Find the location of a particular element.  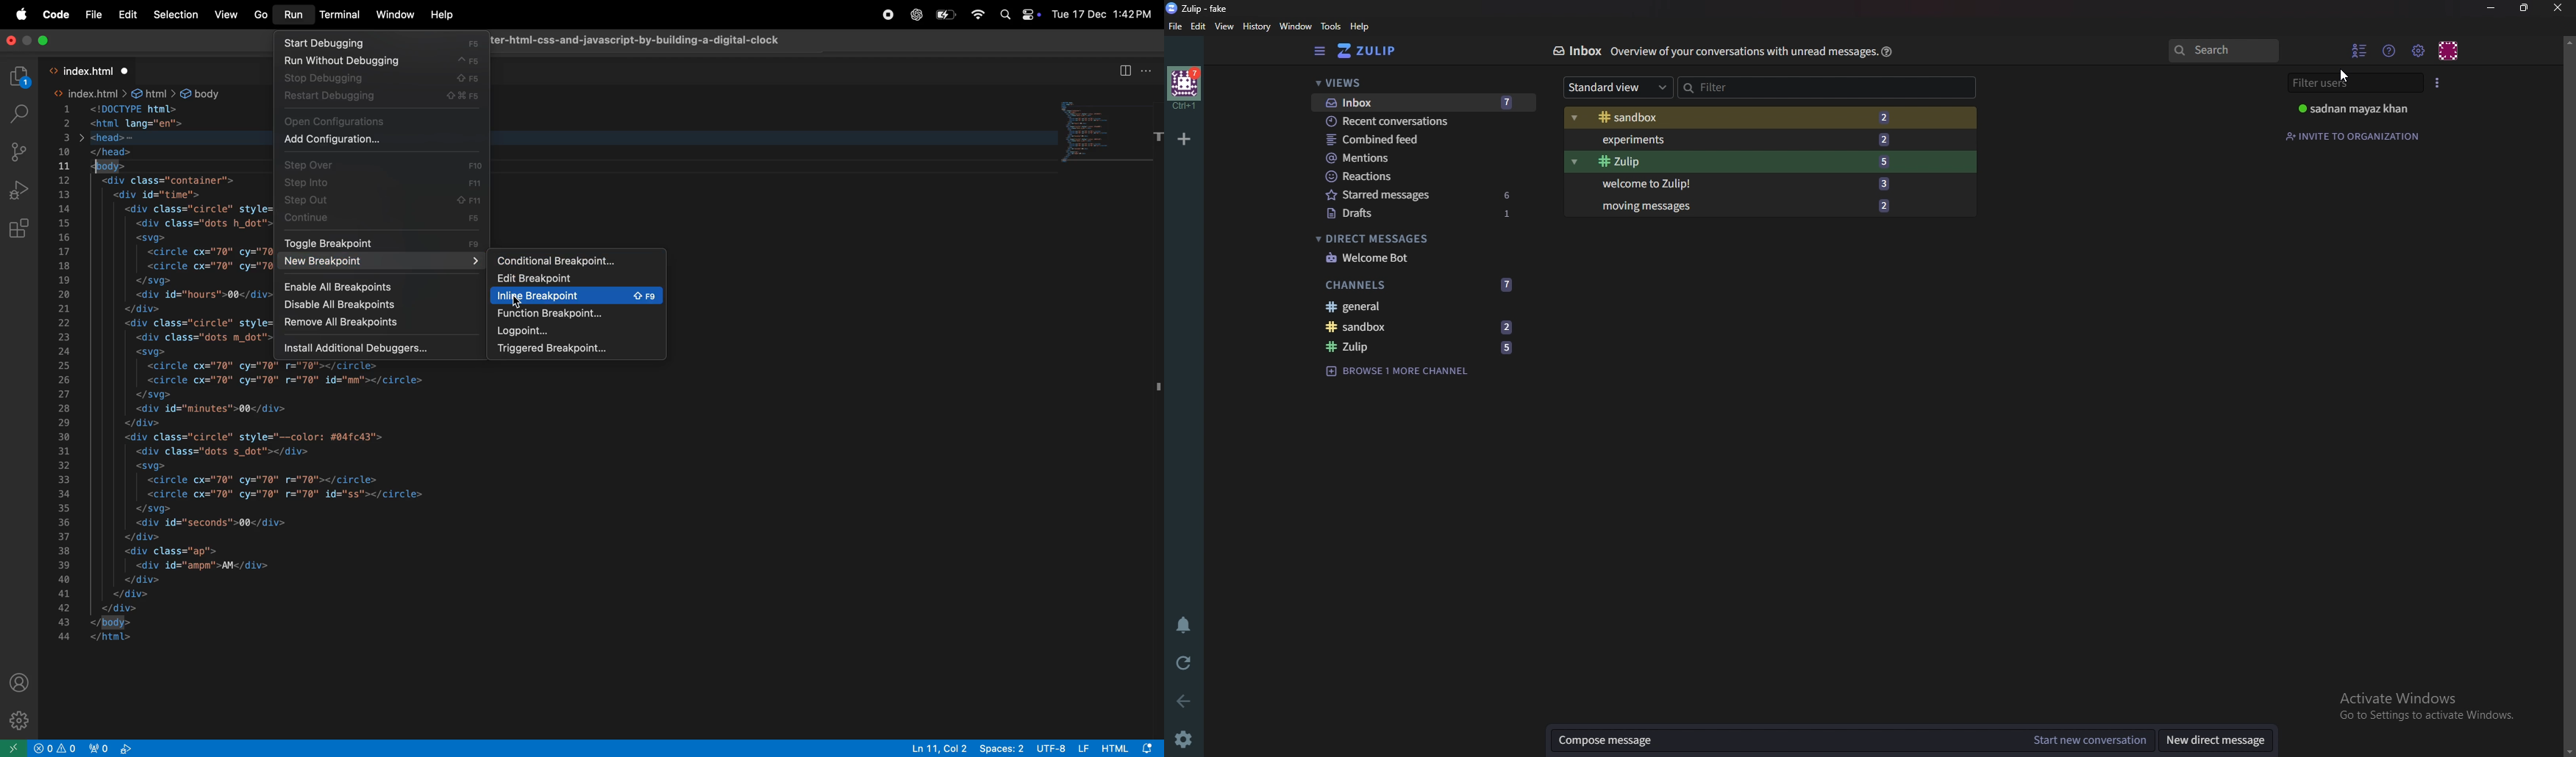

New direct message is located at coordinates (2220, 740).